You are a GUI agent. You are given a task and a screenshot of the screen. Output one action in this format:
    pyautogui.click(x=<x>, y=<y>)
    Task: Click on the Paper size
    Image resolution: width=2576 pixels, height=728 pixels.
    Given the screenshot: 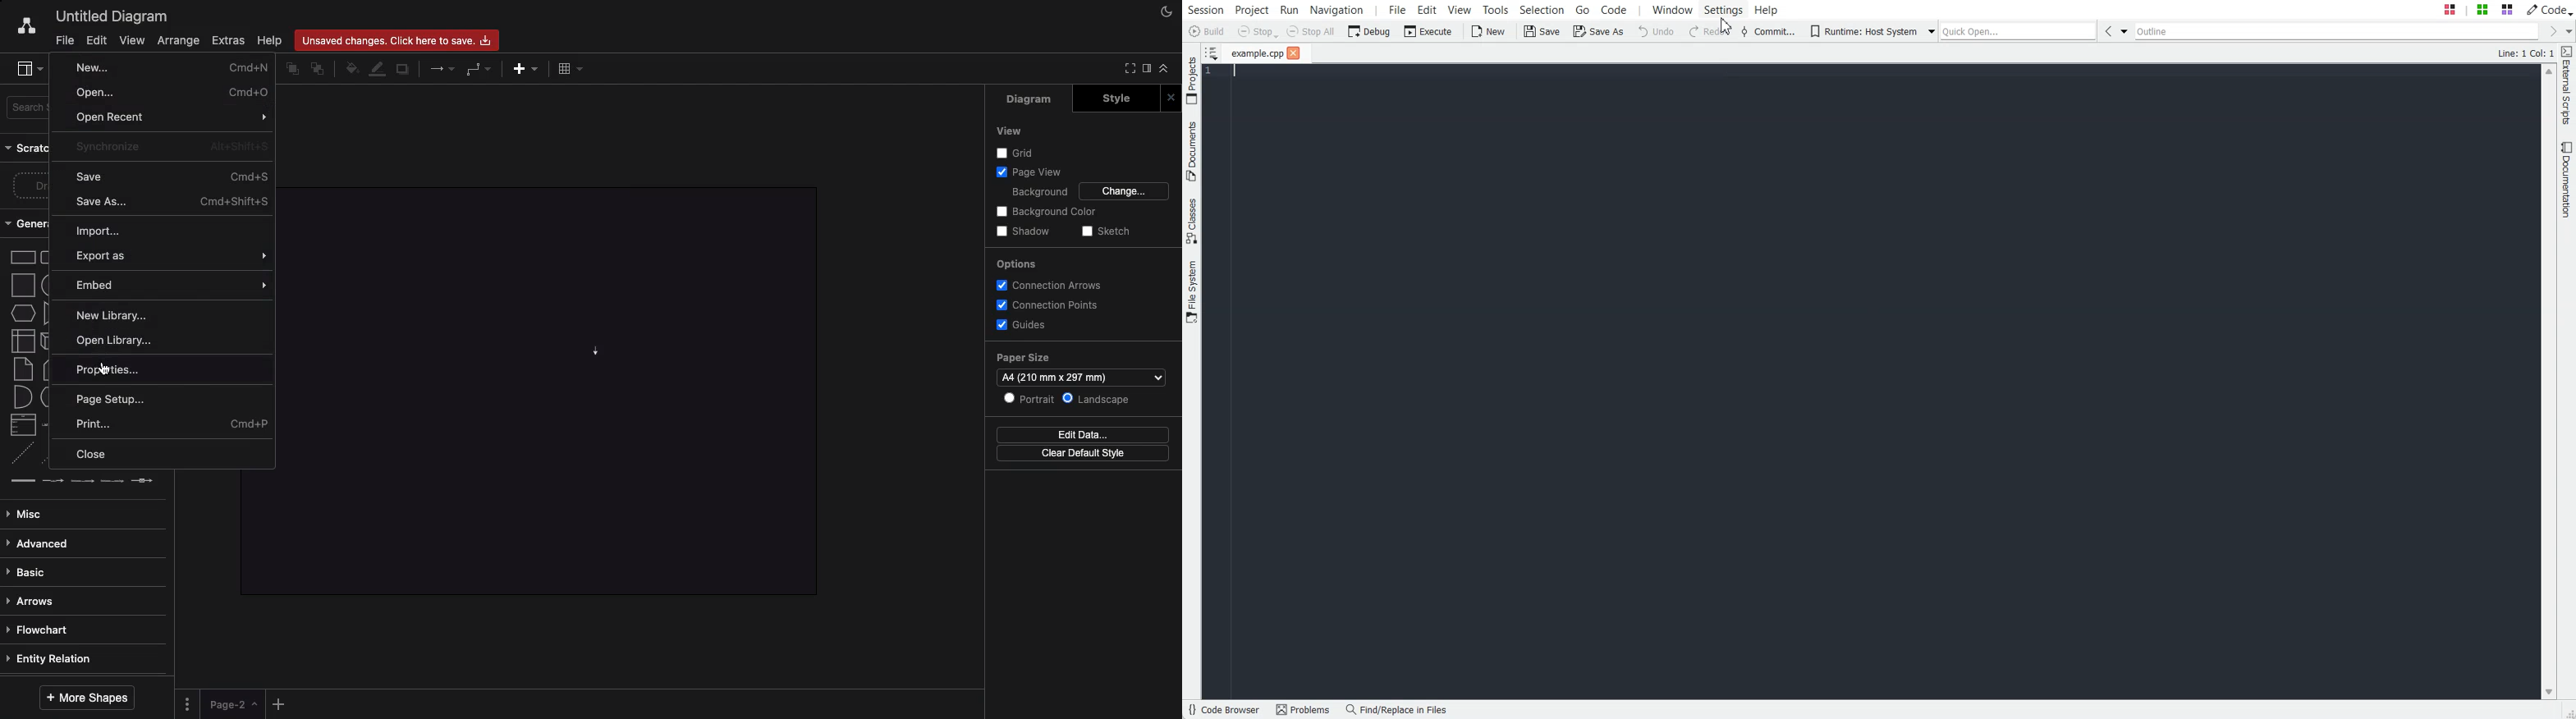 What is the action you would take?
    pyautogui.click(x=1078, y=359)
    